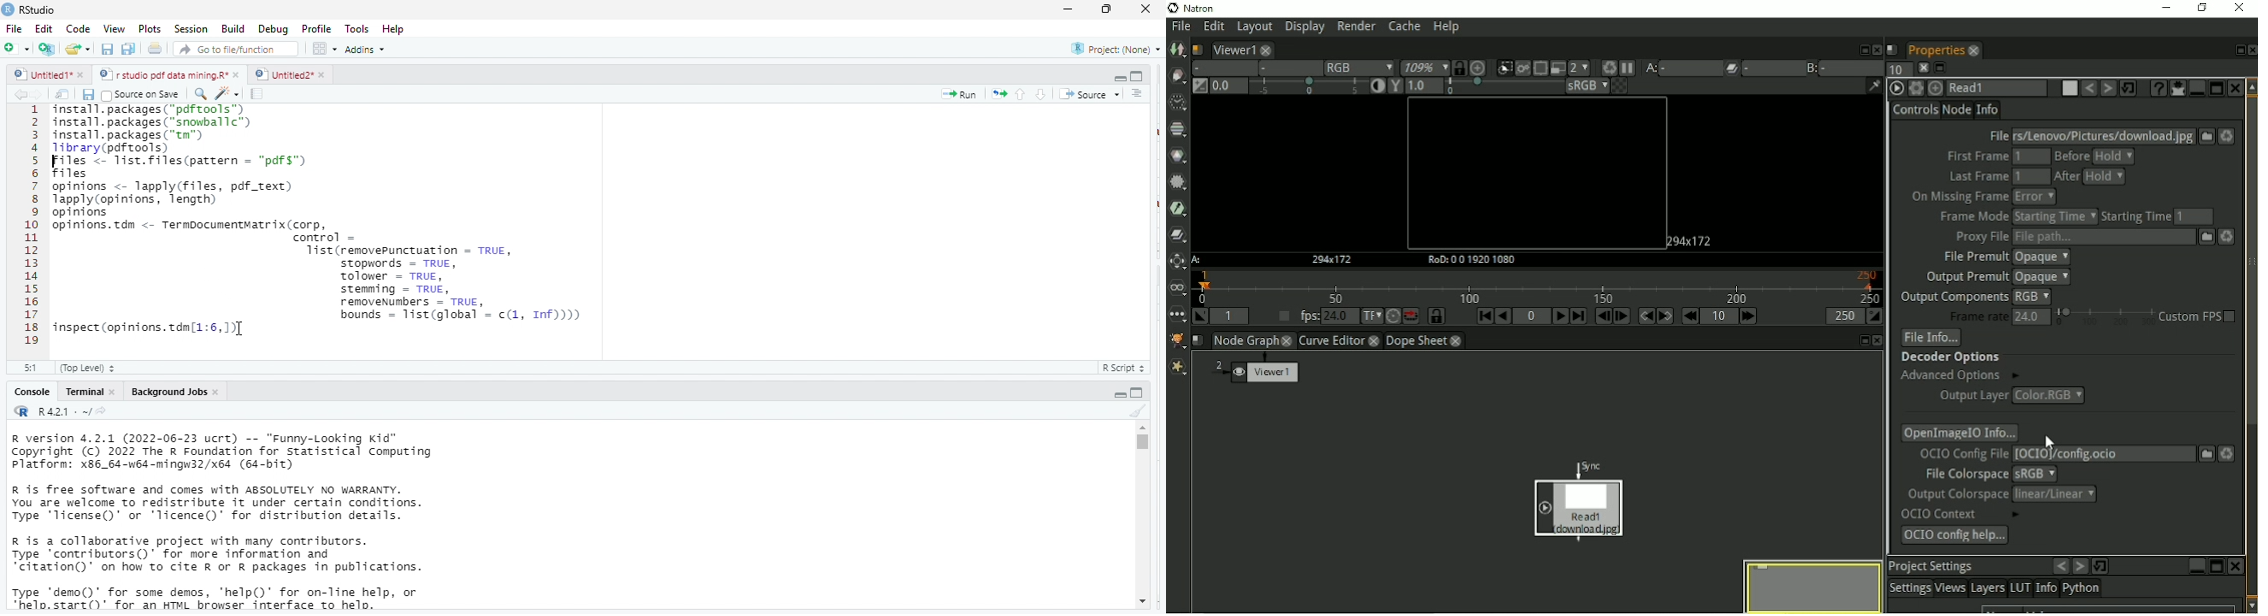 Image resolution: width=2268 pixels, height=616 pixels. I want to click on project (none), so click(1112, 49).